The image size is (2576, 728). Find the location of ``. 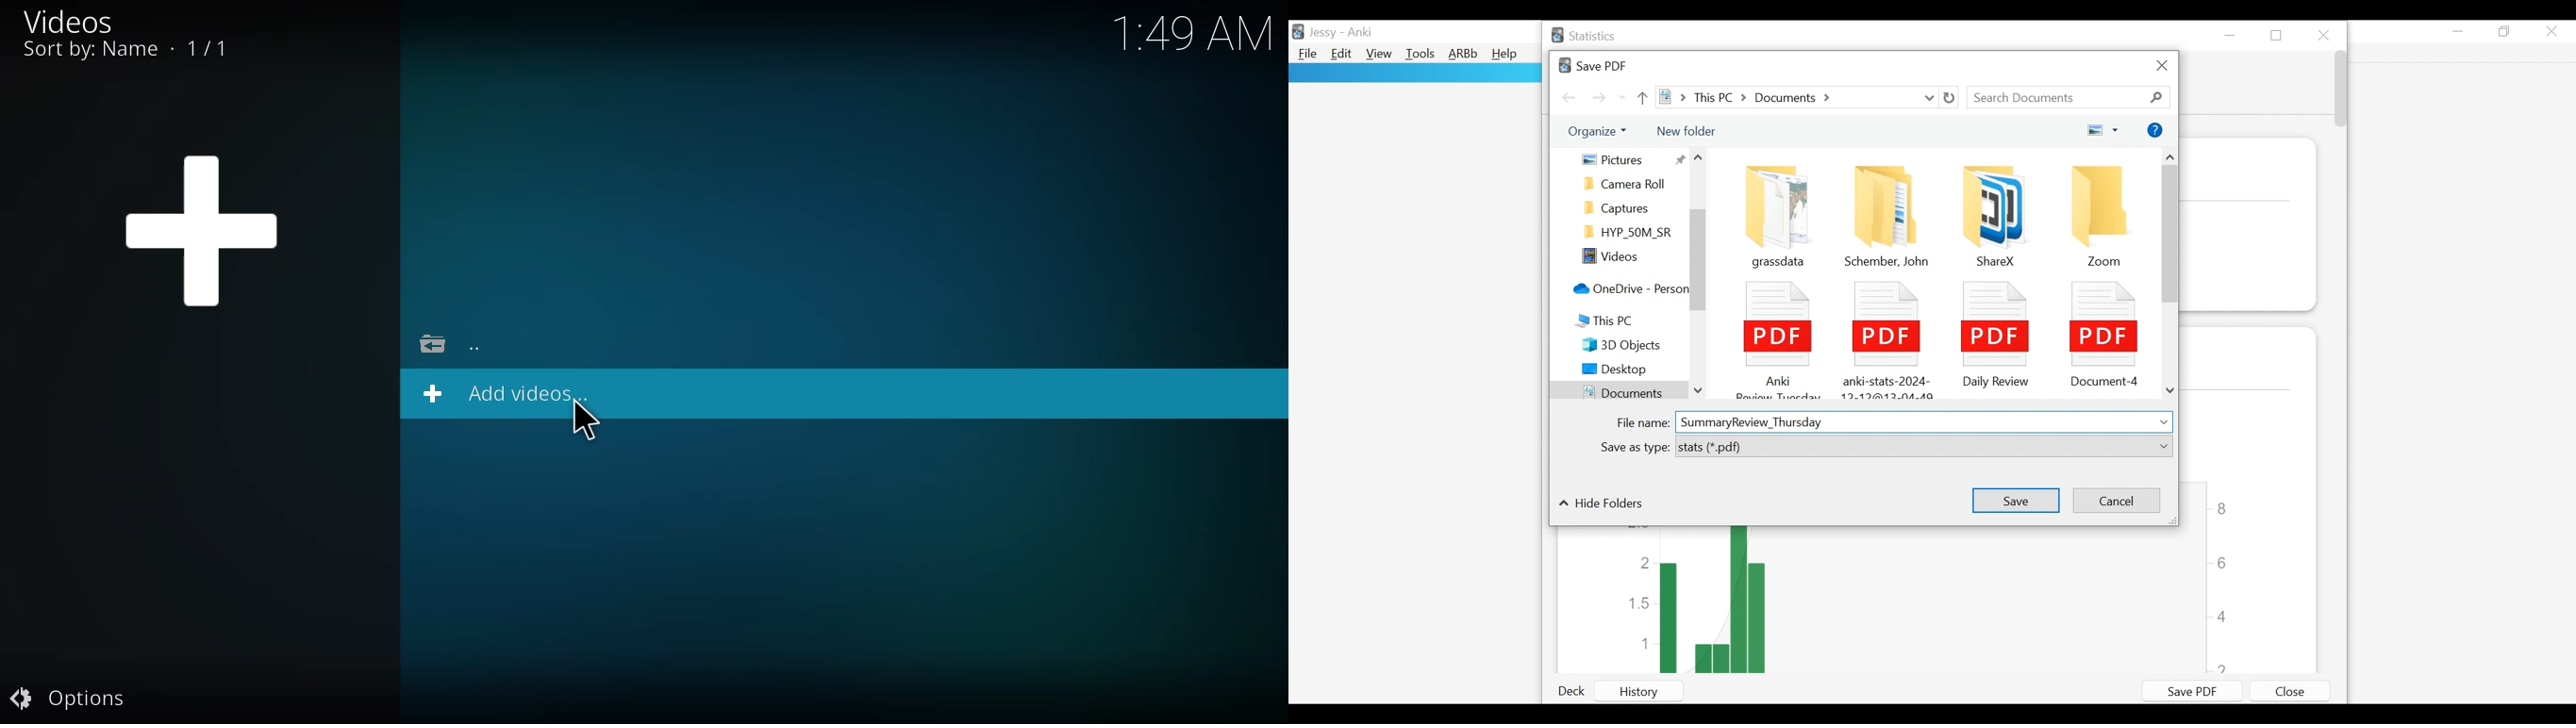

 is located at coordinates (1642, 423).